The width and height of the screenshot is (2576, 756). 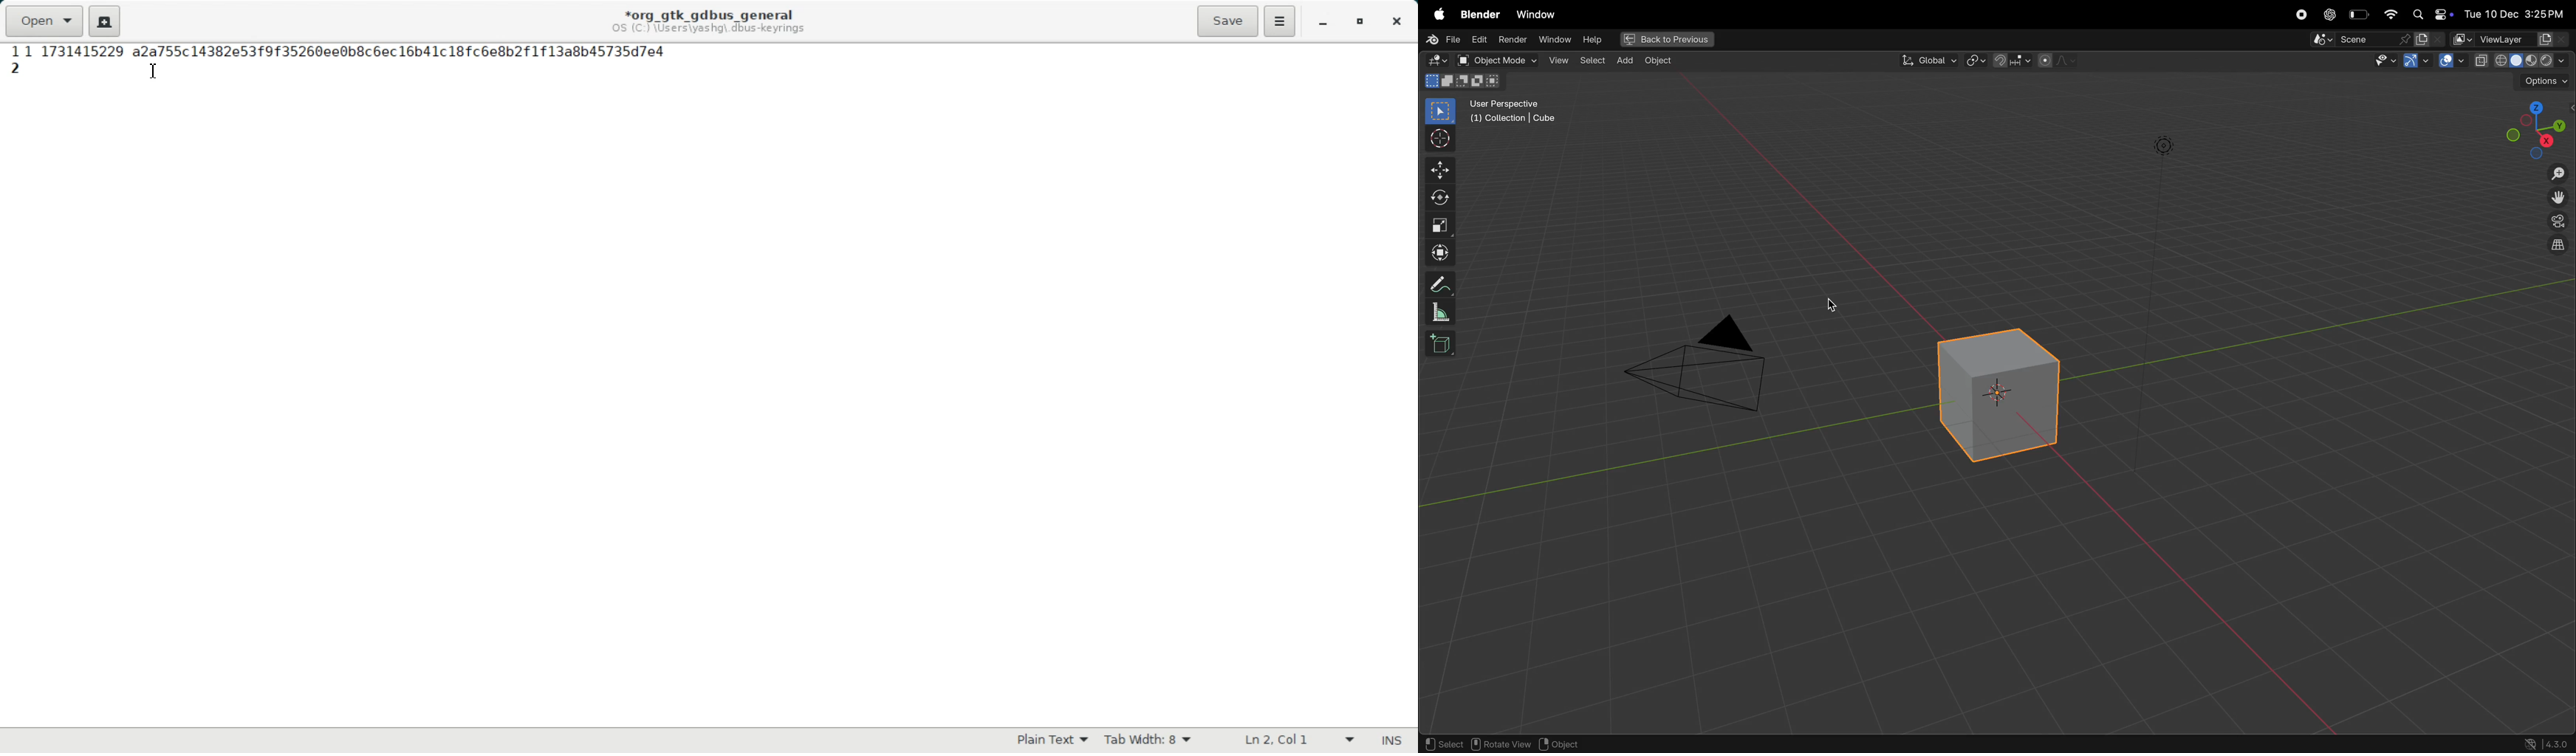 What do you see at coordinates (1434, 61) in the screenshot?
I see `editor type` at bounding box center [1434, 61].